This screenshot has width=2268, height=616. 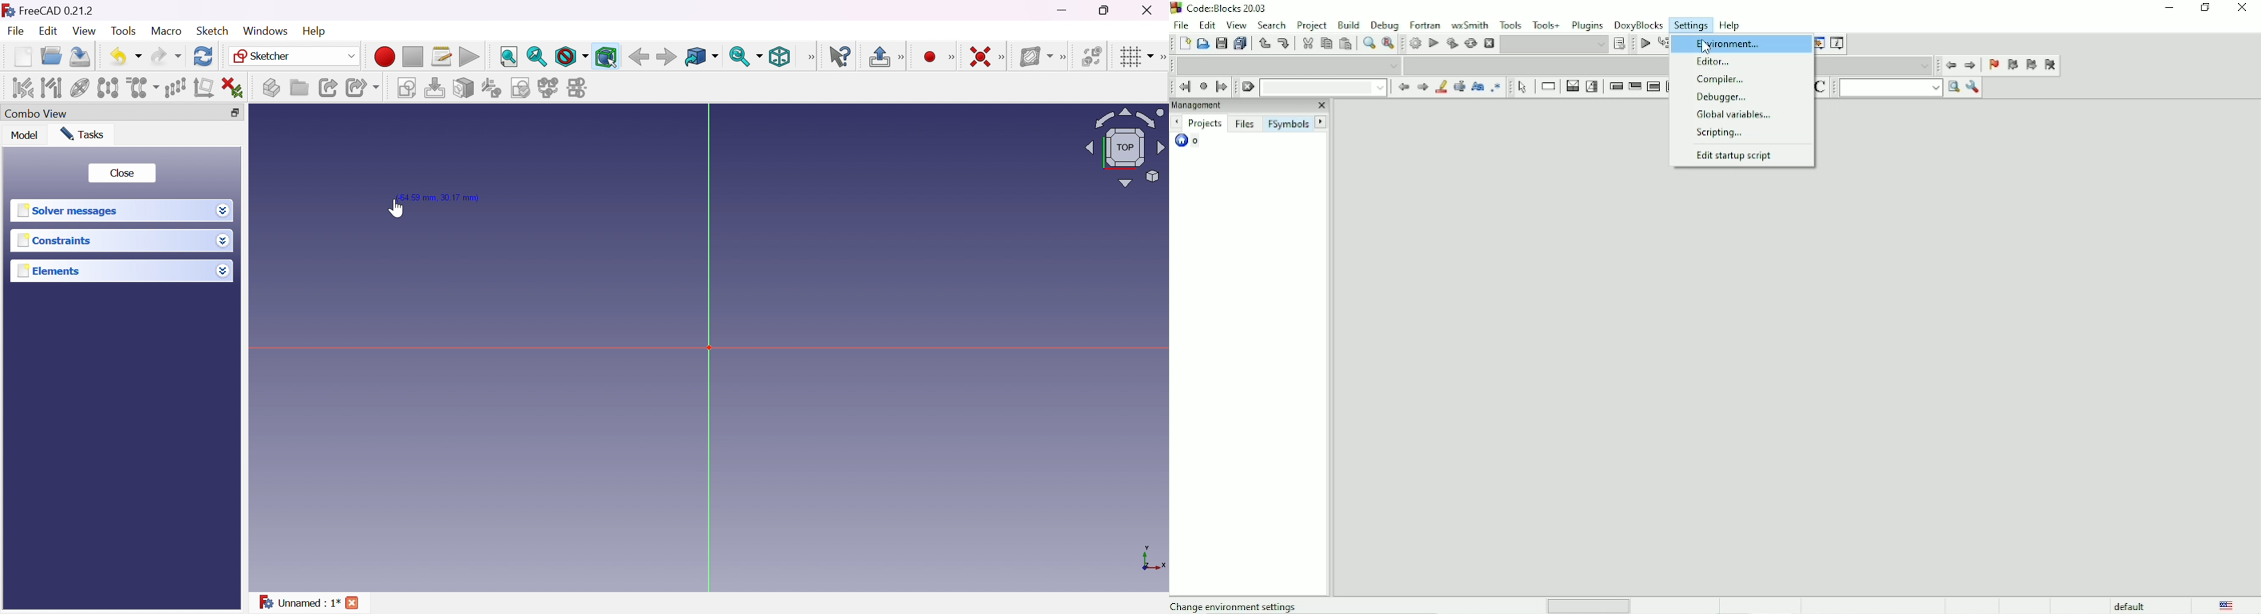 I want to click on Open, so click(x=52, y=56).